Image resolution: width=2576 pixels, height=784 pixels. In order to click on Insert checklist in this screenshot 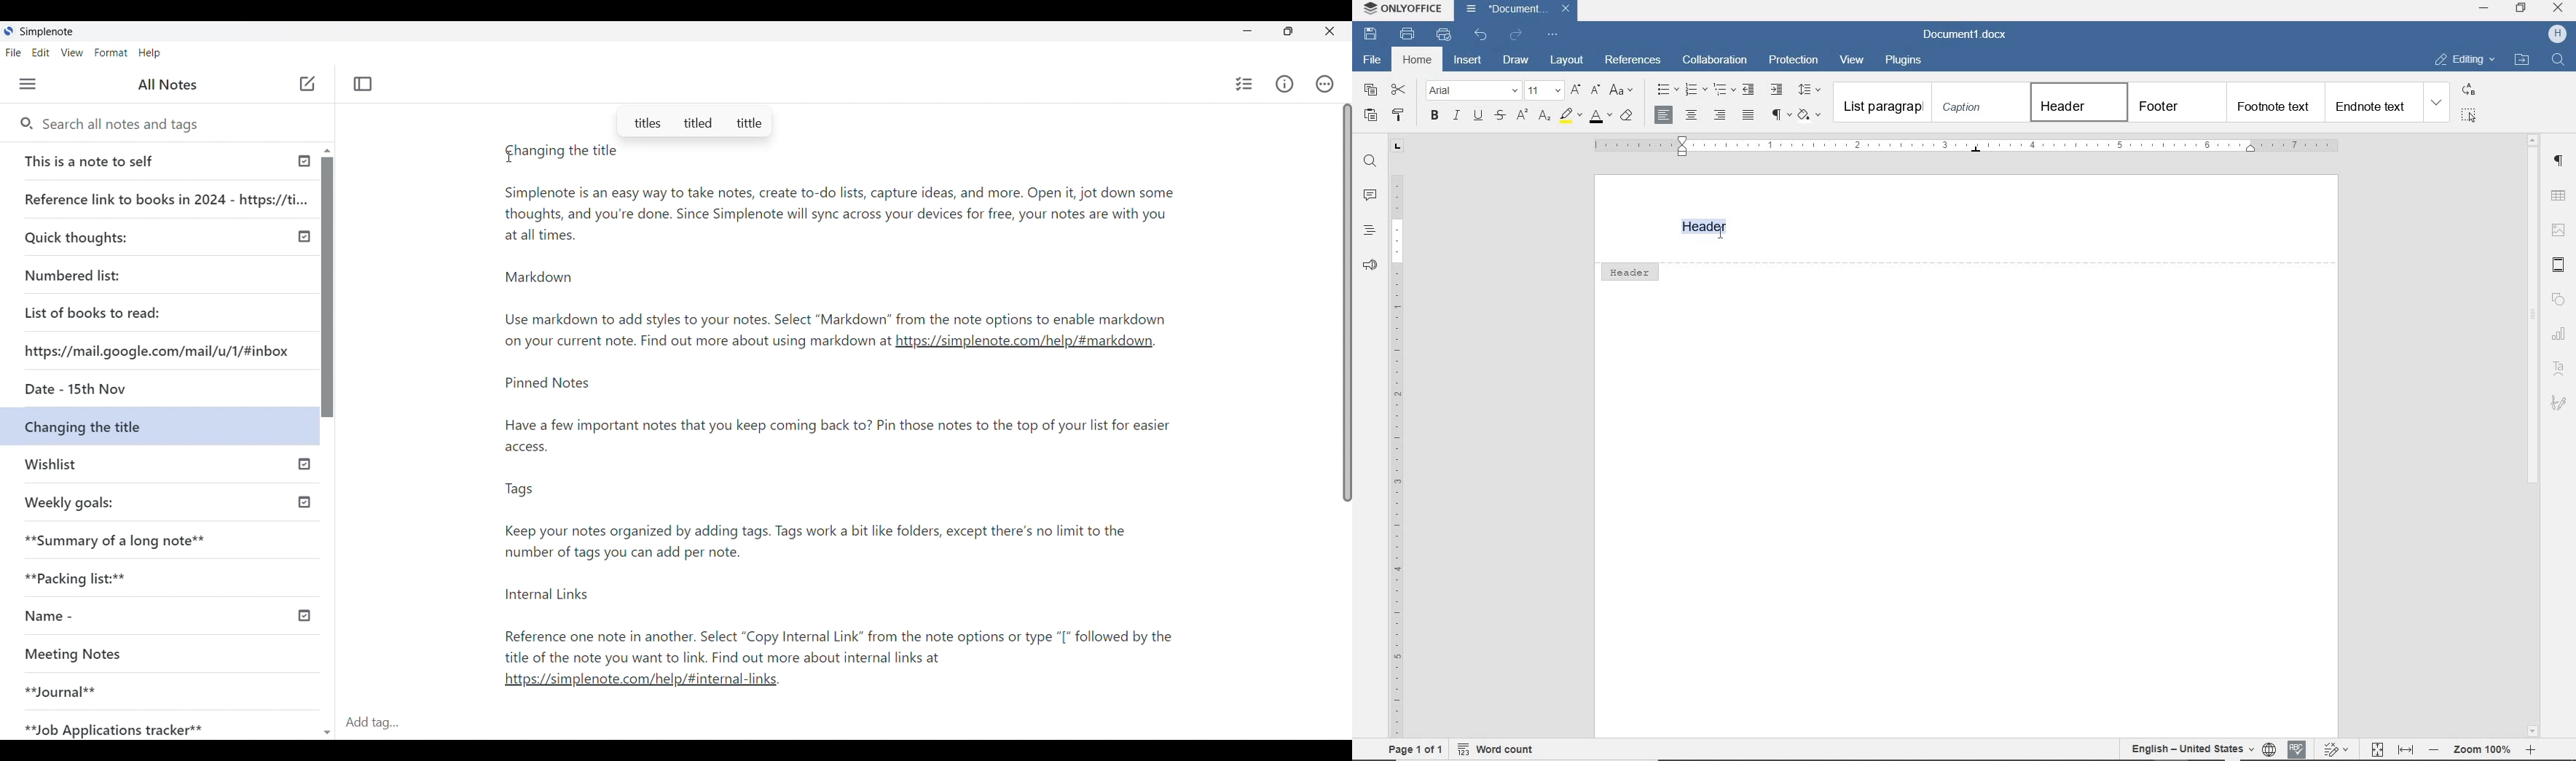, I will do `click(1244, 84)`.